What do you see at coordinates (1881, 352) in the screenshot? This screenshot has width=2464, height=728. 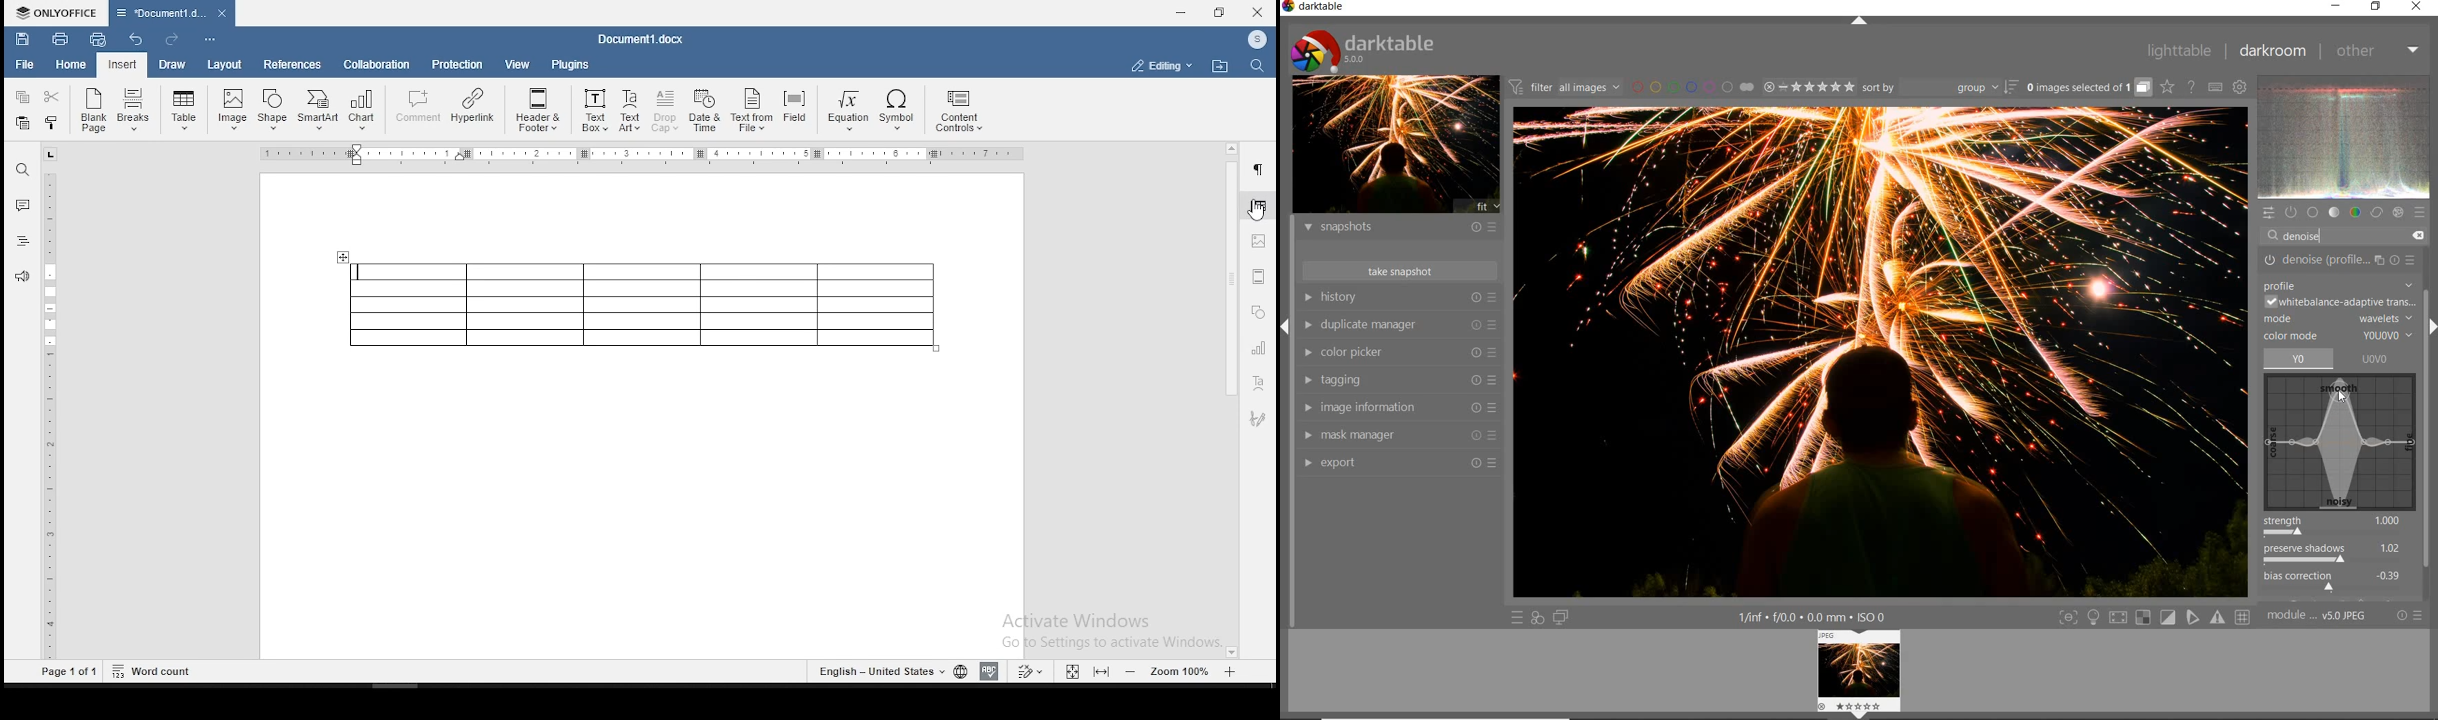 I see `selected image` at bounding box center [1881, 352].